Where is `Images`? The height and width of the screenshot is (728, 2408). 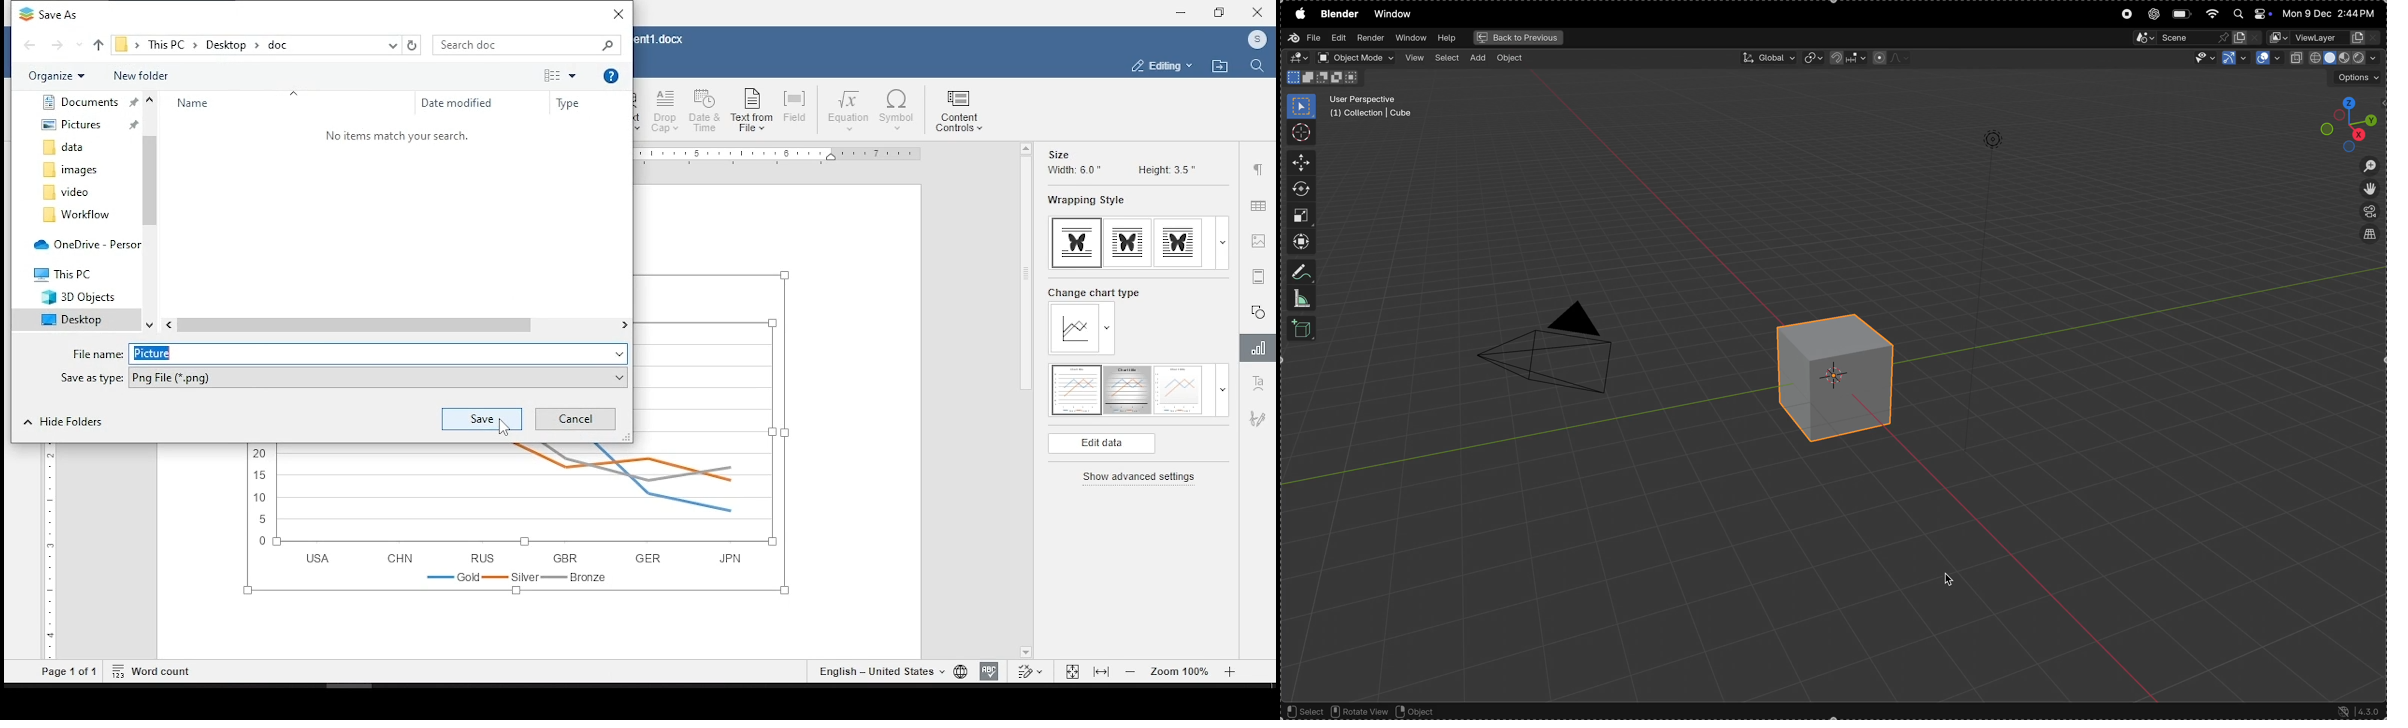
Images is located at coordinates (79, 171).